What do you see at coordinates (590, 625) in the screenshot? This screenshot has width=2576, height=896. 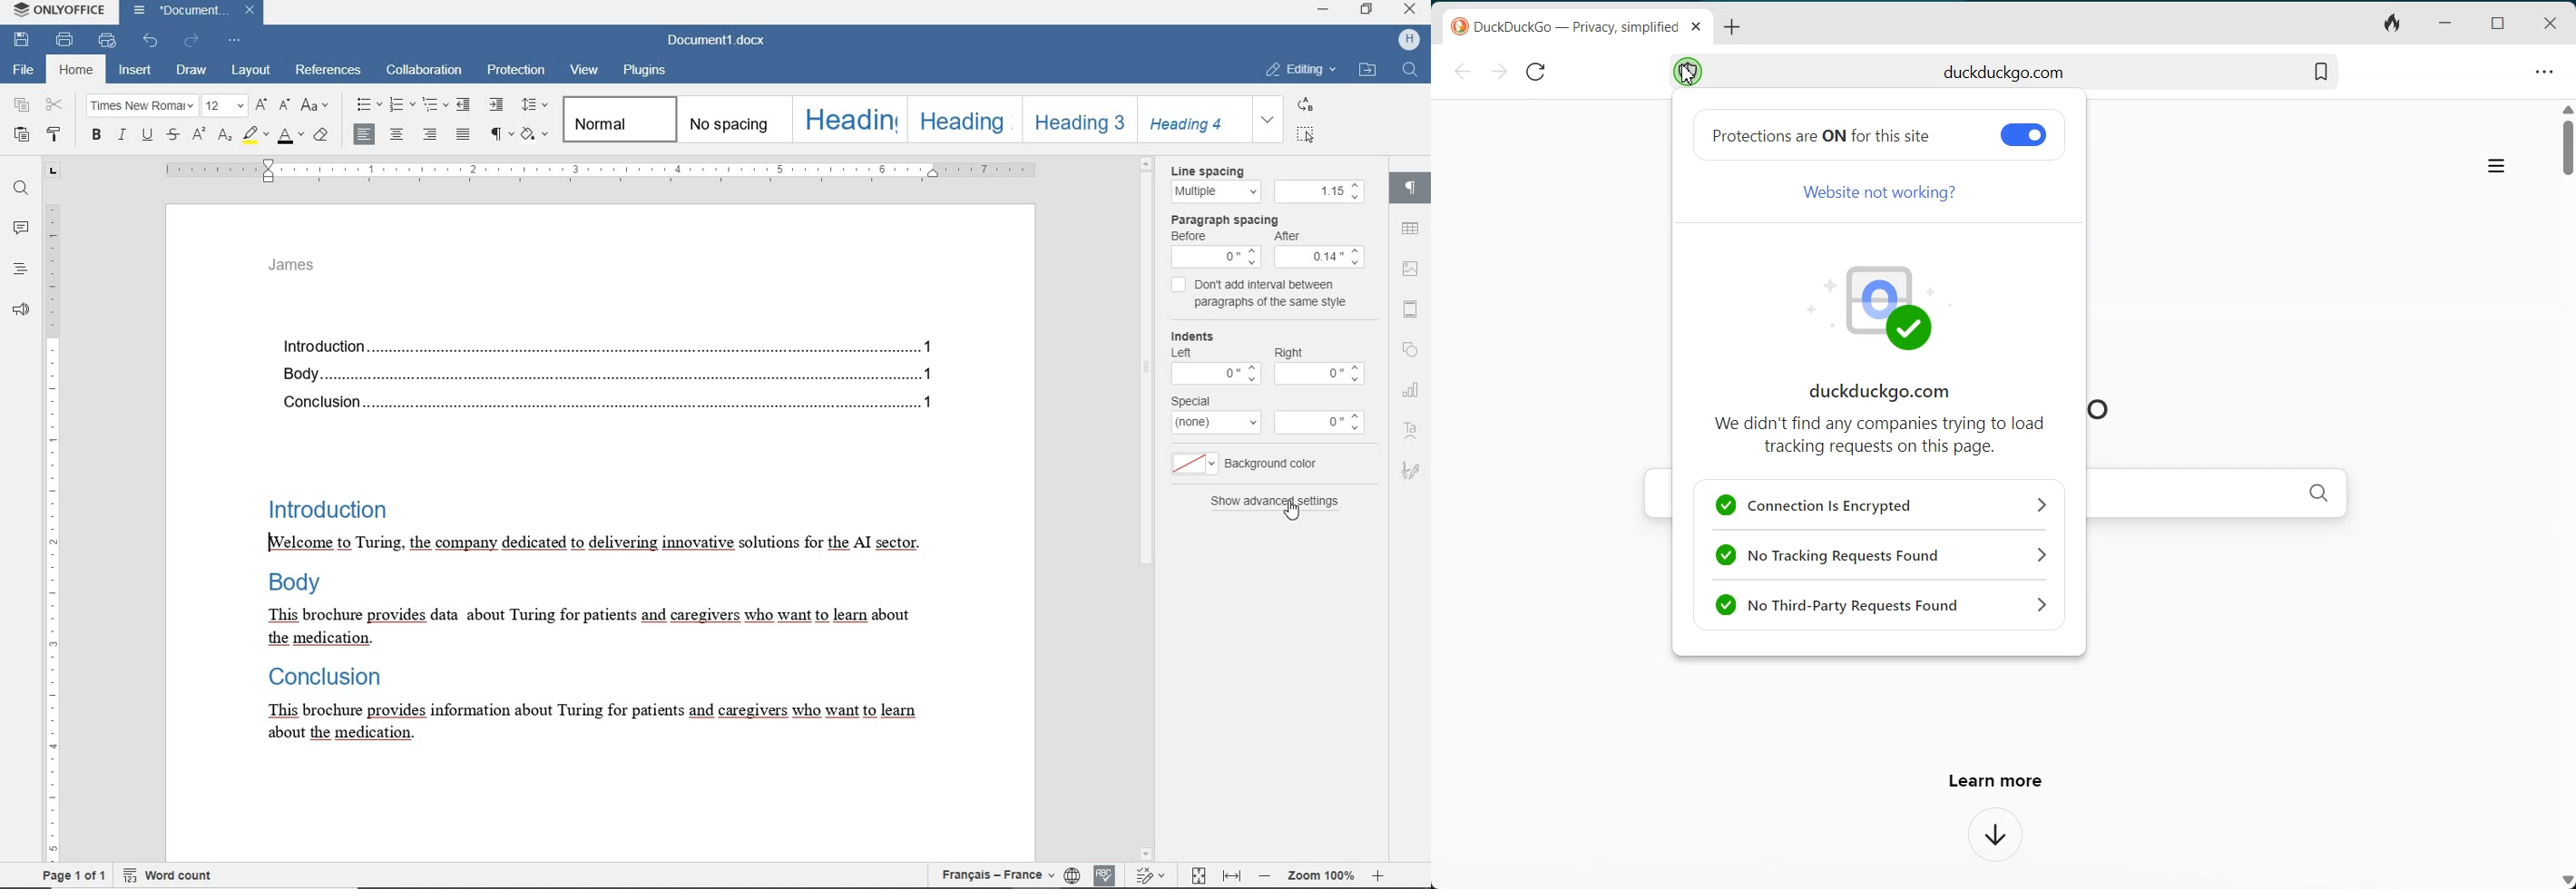 I see `This brochure provides data about Turing for patients and caregivers who want to learn about
the medication.` at bounding box center [590, 625].